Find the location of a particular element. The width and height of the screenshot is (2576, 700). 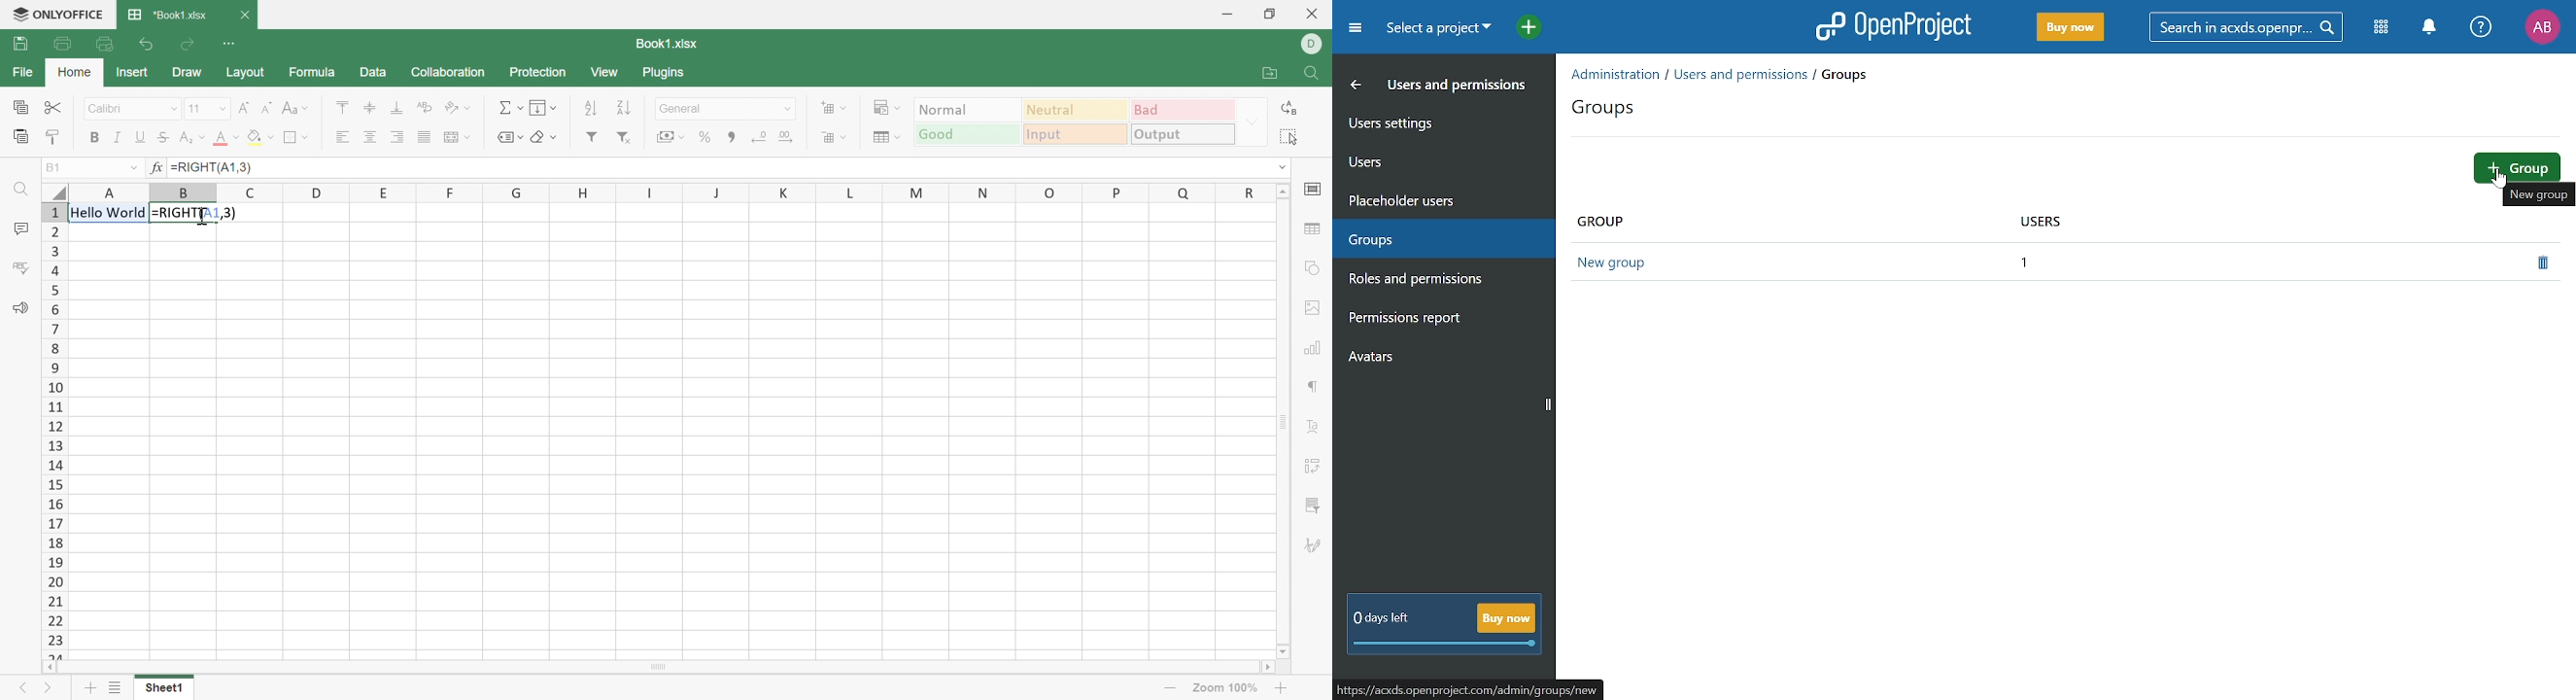

*Book1.xlsx is located at coordinates (169, 15).